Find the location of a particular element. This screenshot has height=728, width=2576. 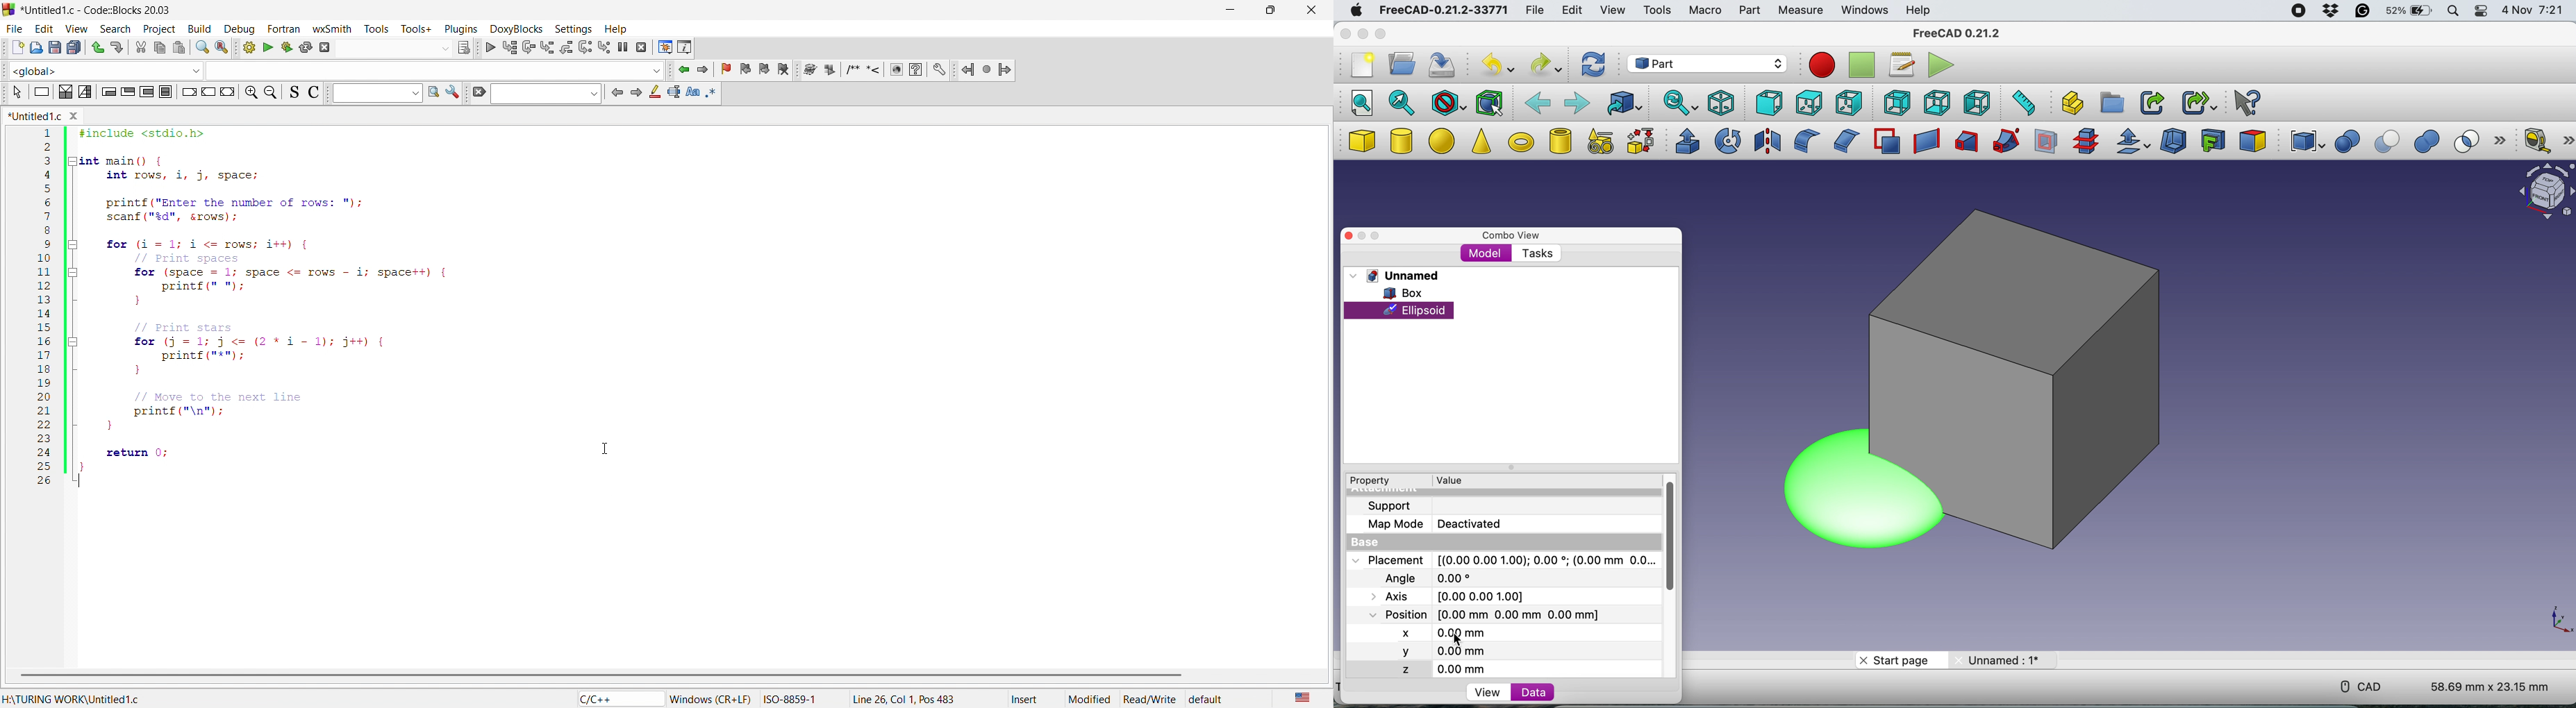

mirroring is located at coordinates (1768, 140).